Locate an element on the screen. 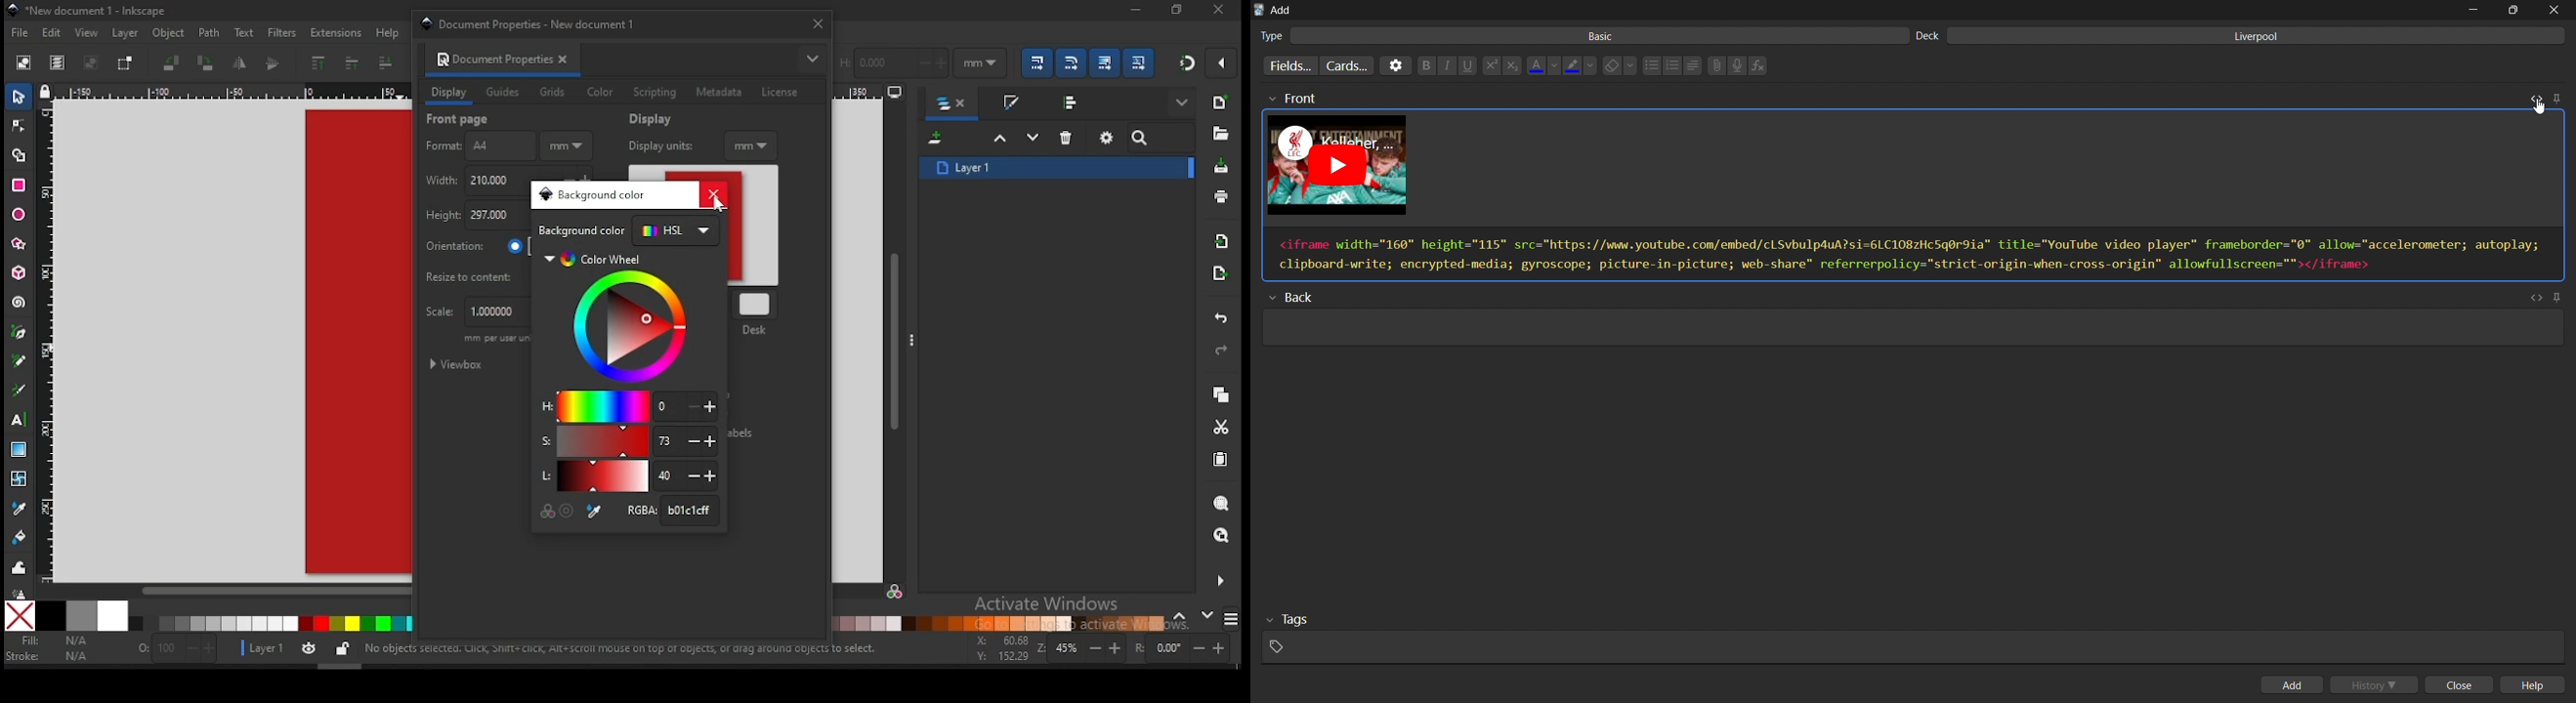 The width and height of the screenshot is (2576, 728). underline is located at coordinates (1469, 66).